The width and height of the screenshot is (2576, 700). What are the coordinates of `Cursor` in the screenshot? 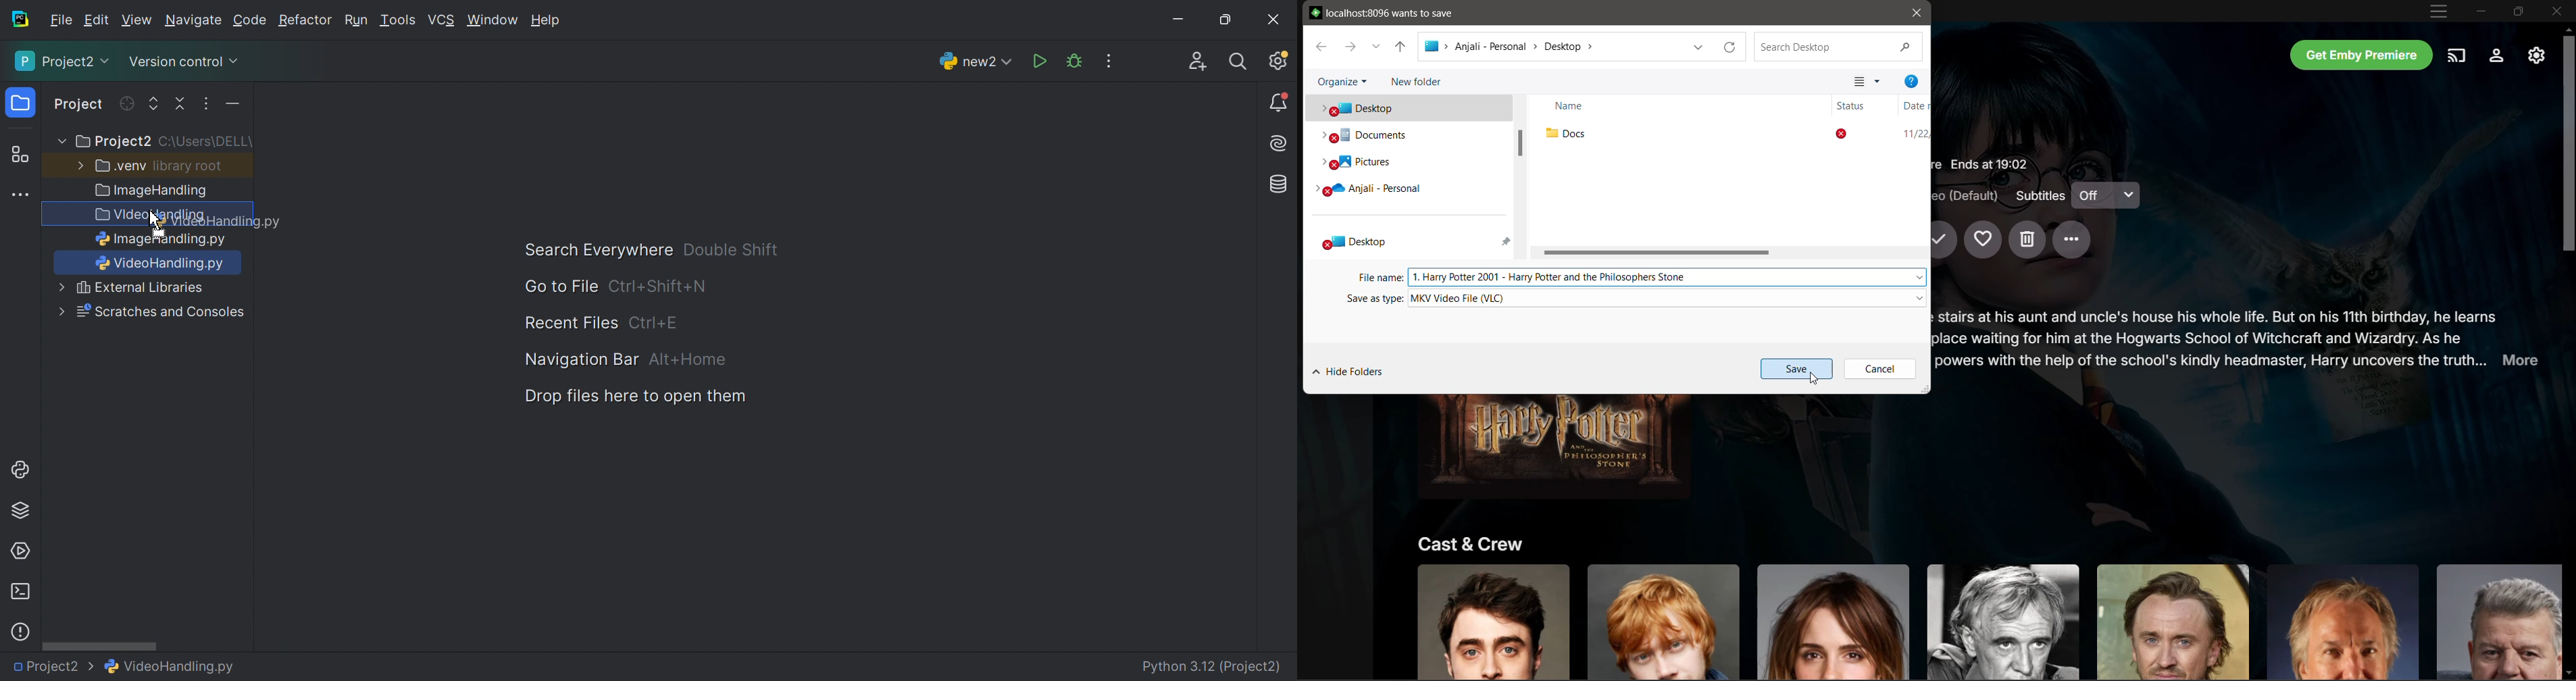 It's located at (153, 220).